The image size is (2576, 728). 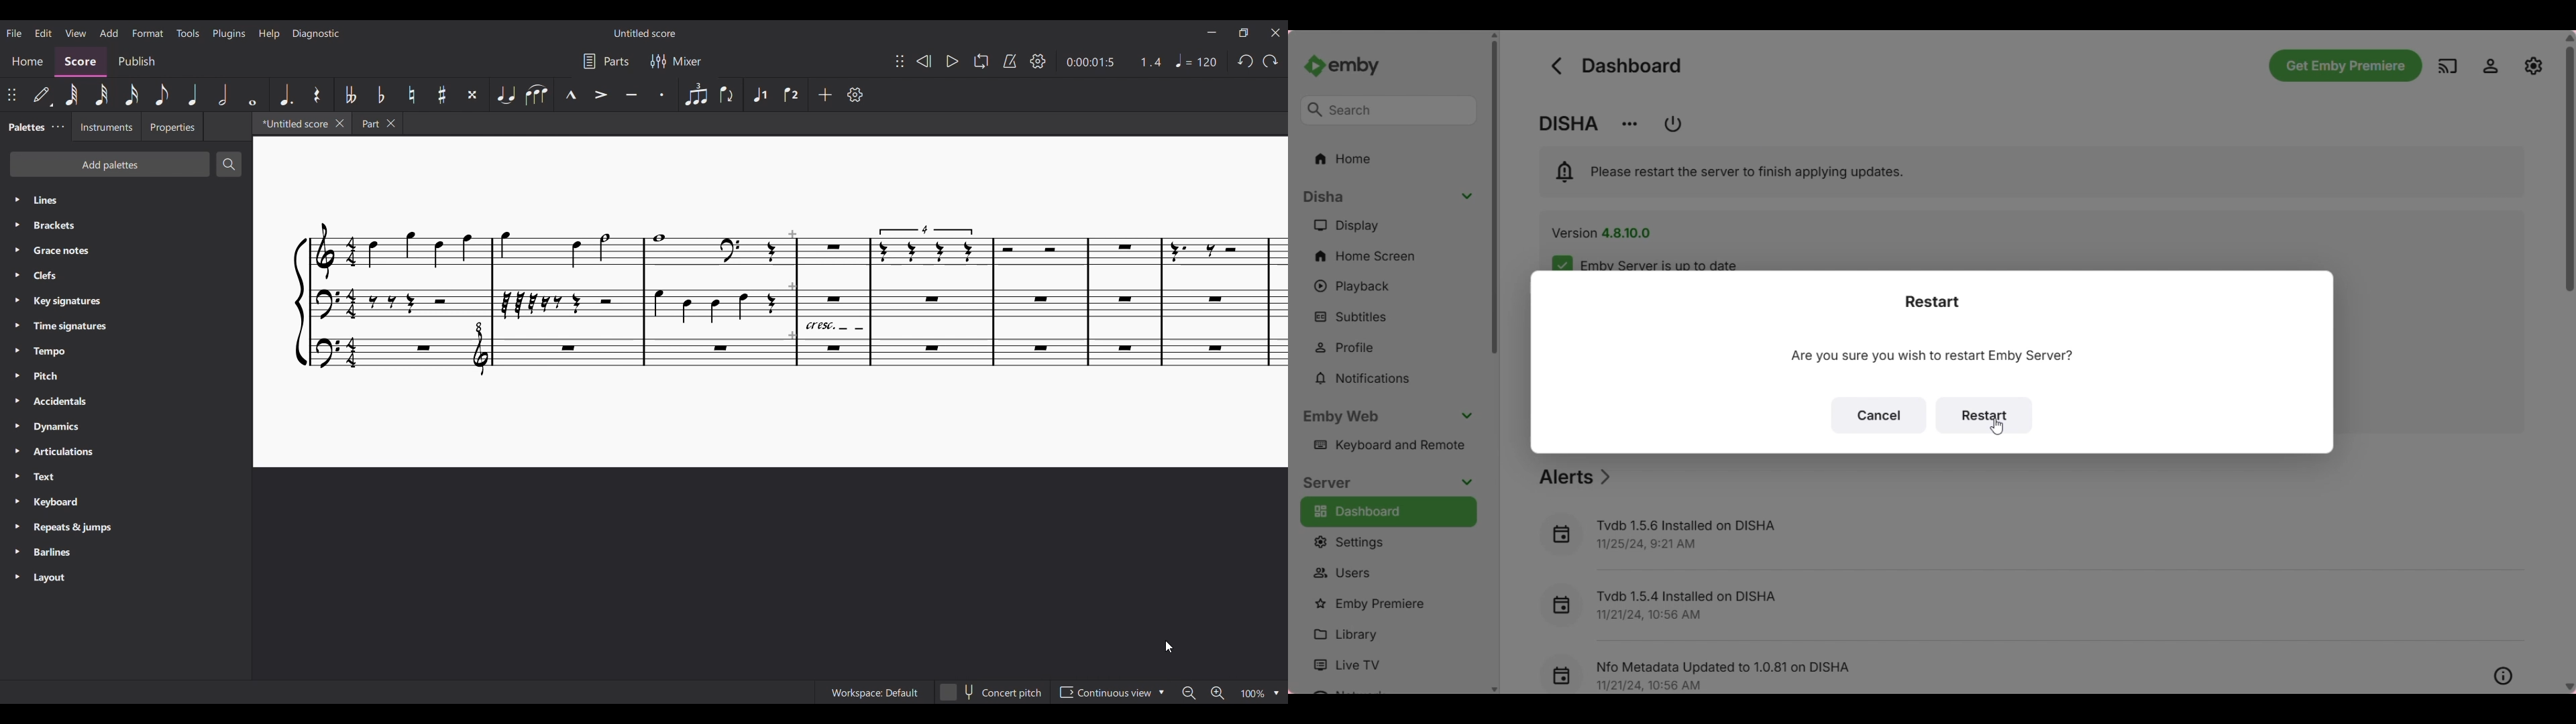 What do you see at coordinates (2534, 65) in the screenshot?
I see `Manage EMBY server` at bounding box center [2534, 65].